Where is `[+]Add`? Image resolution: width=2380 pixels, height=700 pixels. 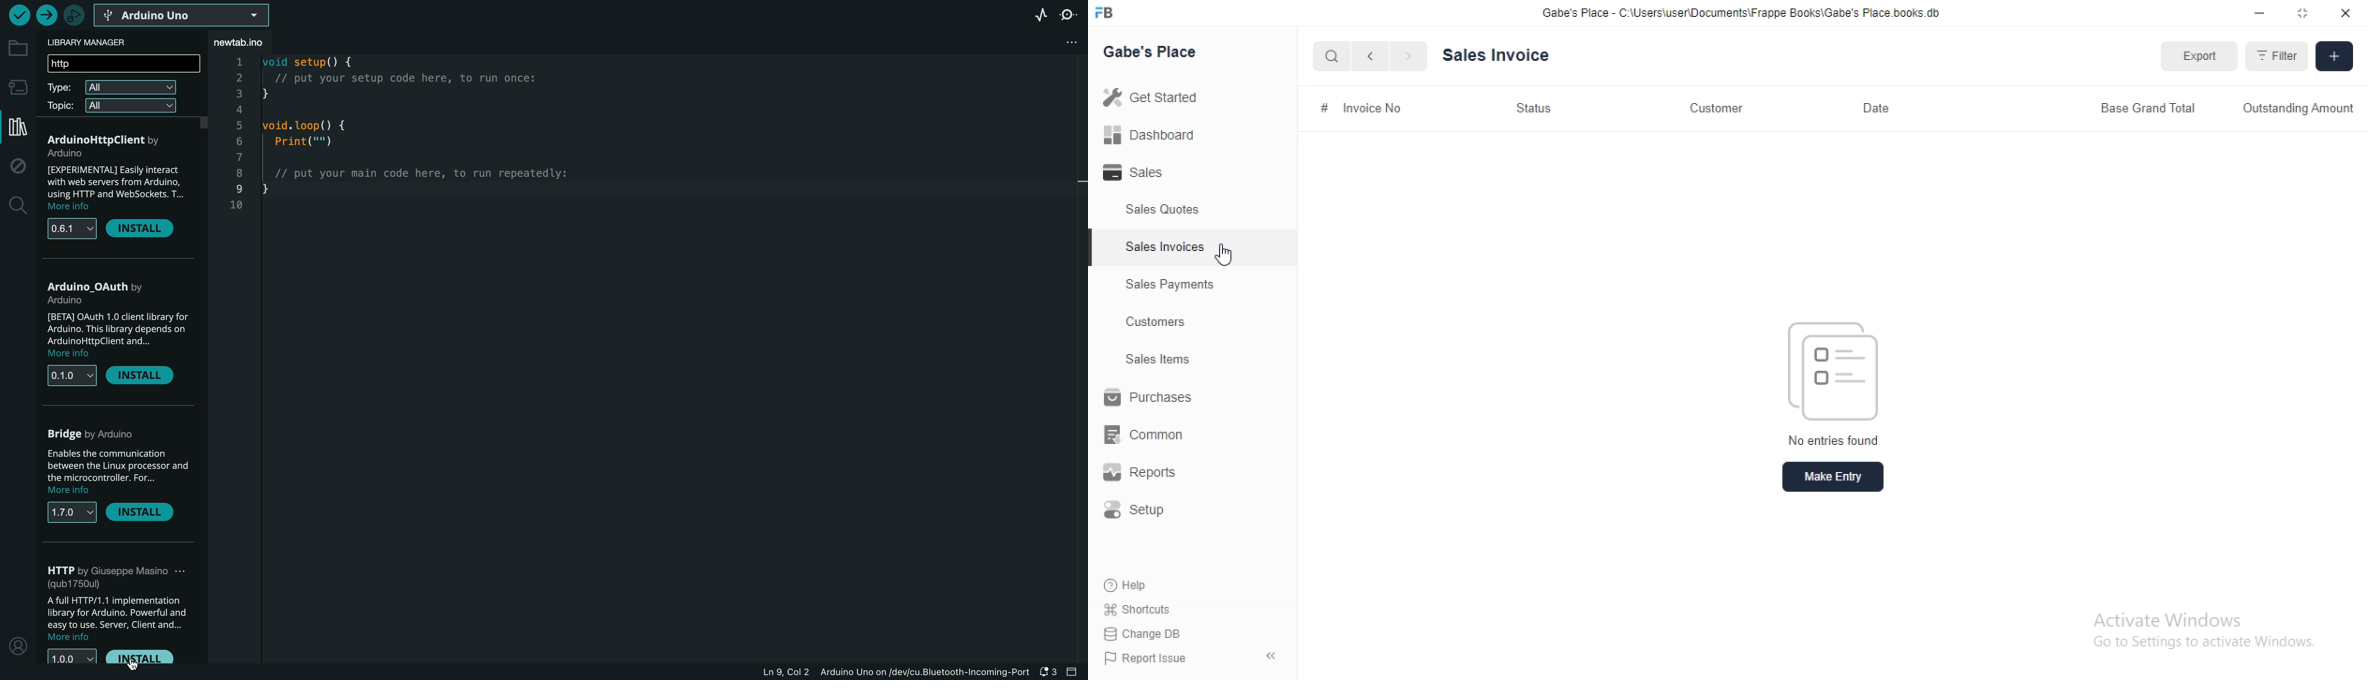
[+]Add is located at coordinates (2335, 56).